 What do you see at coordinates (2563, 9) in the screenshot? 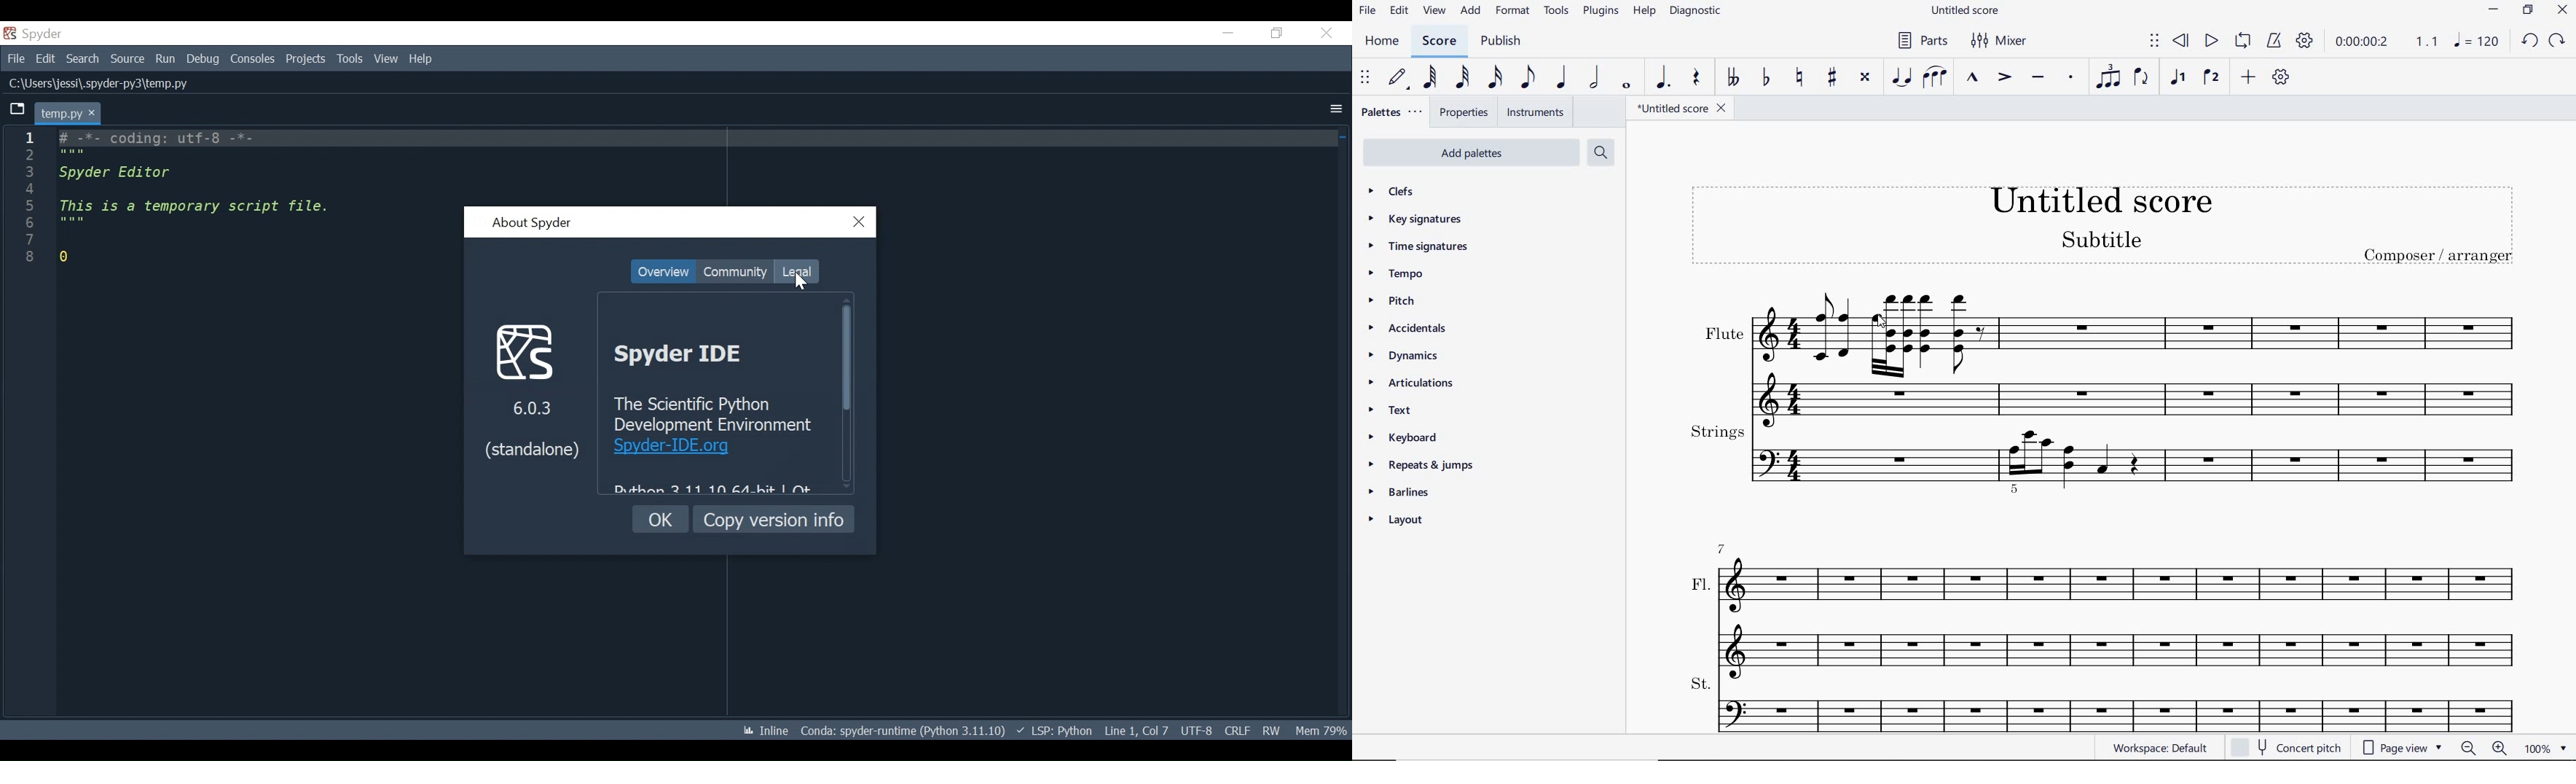
I see `close` at bounding box center [2563, 9].